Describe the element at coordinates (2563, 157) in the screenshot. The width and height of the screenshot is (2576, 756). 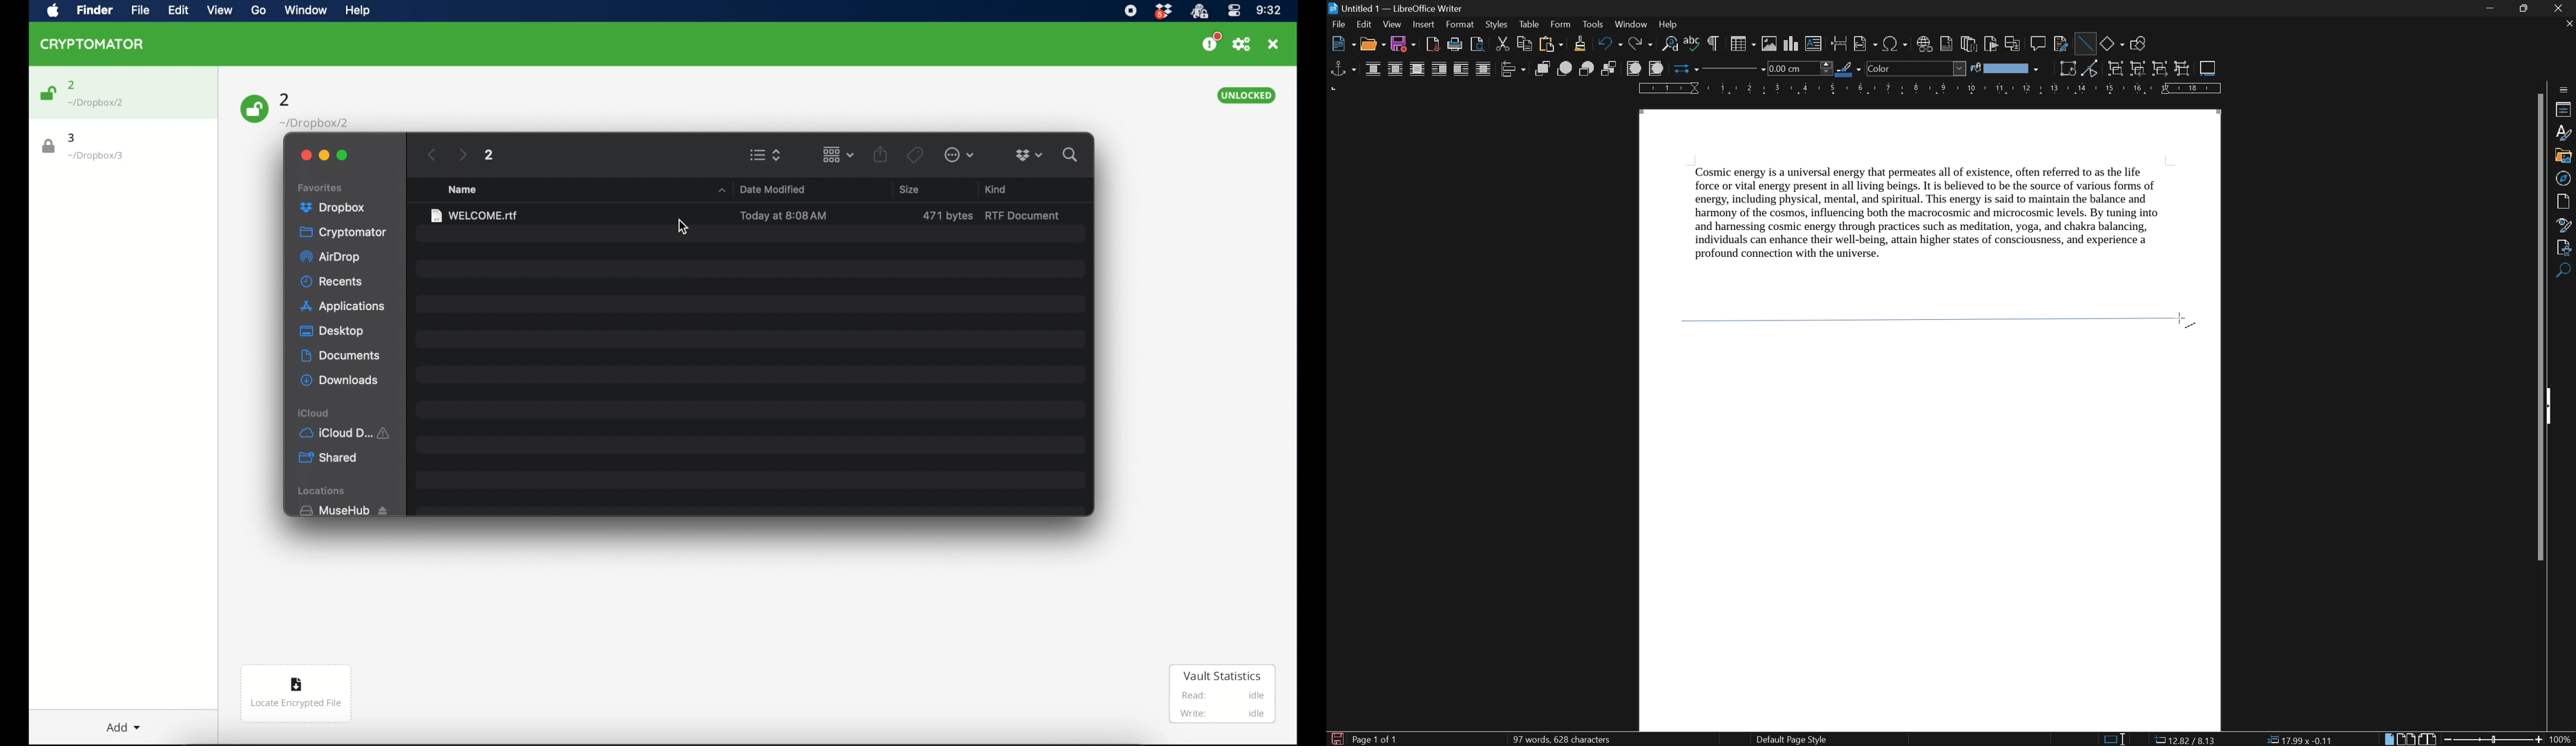
I see `gallery` at that location.